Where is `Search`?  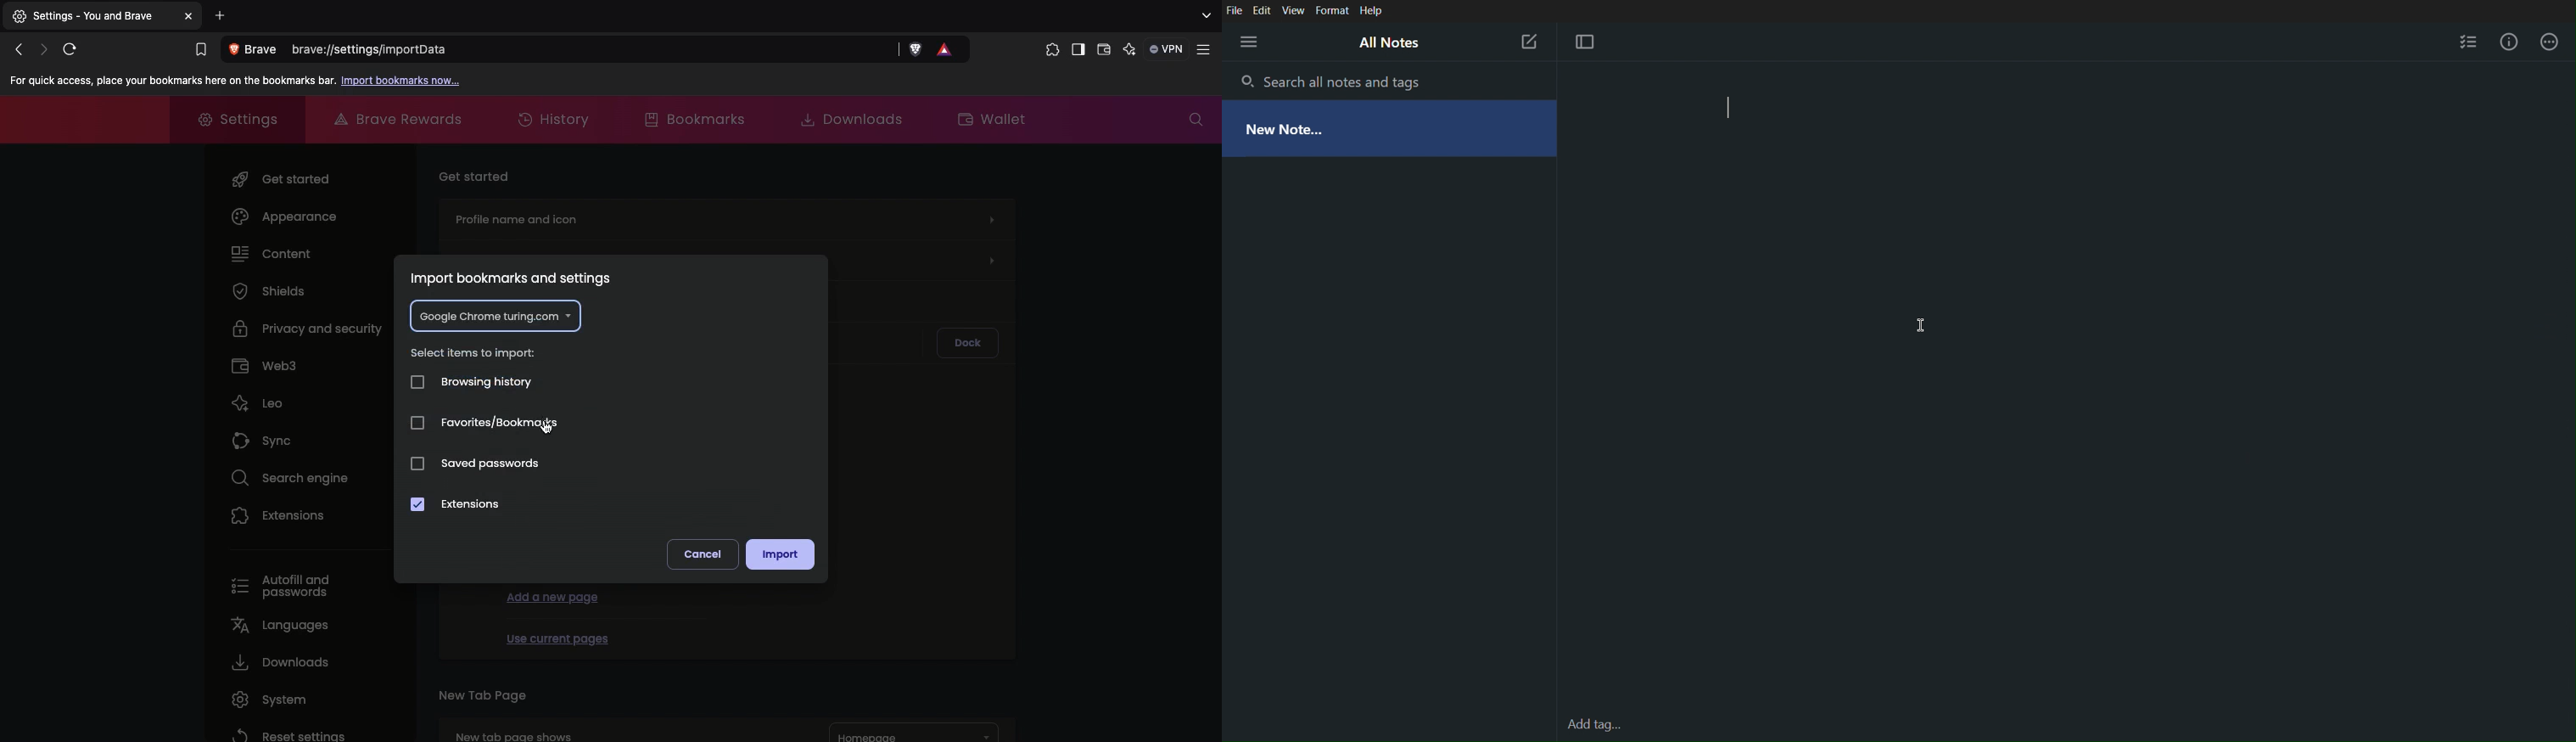
Search is located at coordinates (1196, 120).